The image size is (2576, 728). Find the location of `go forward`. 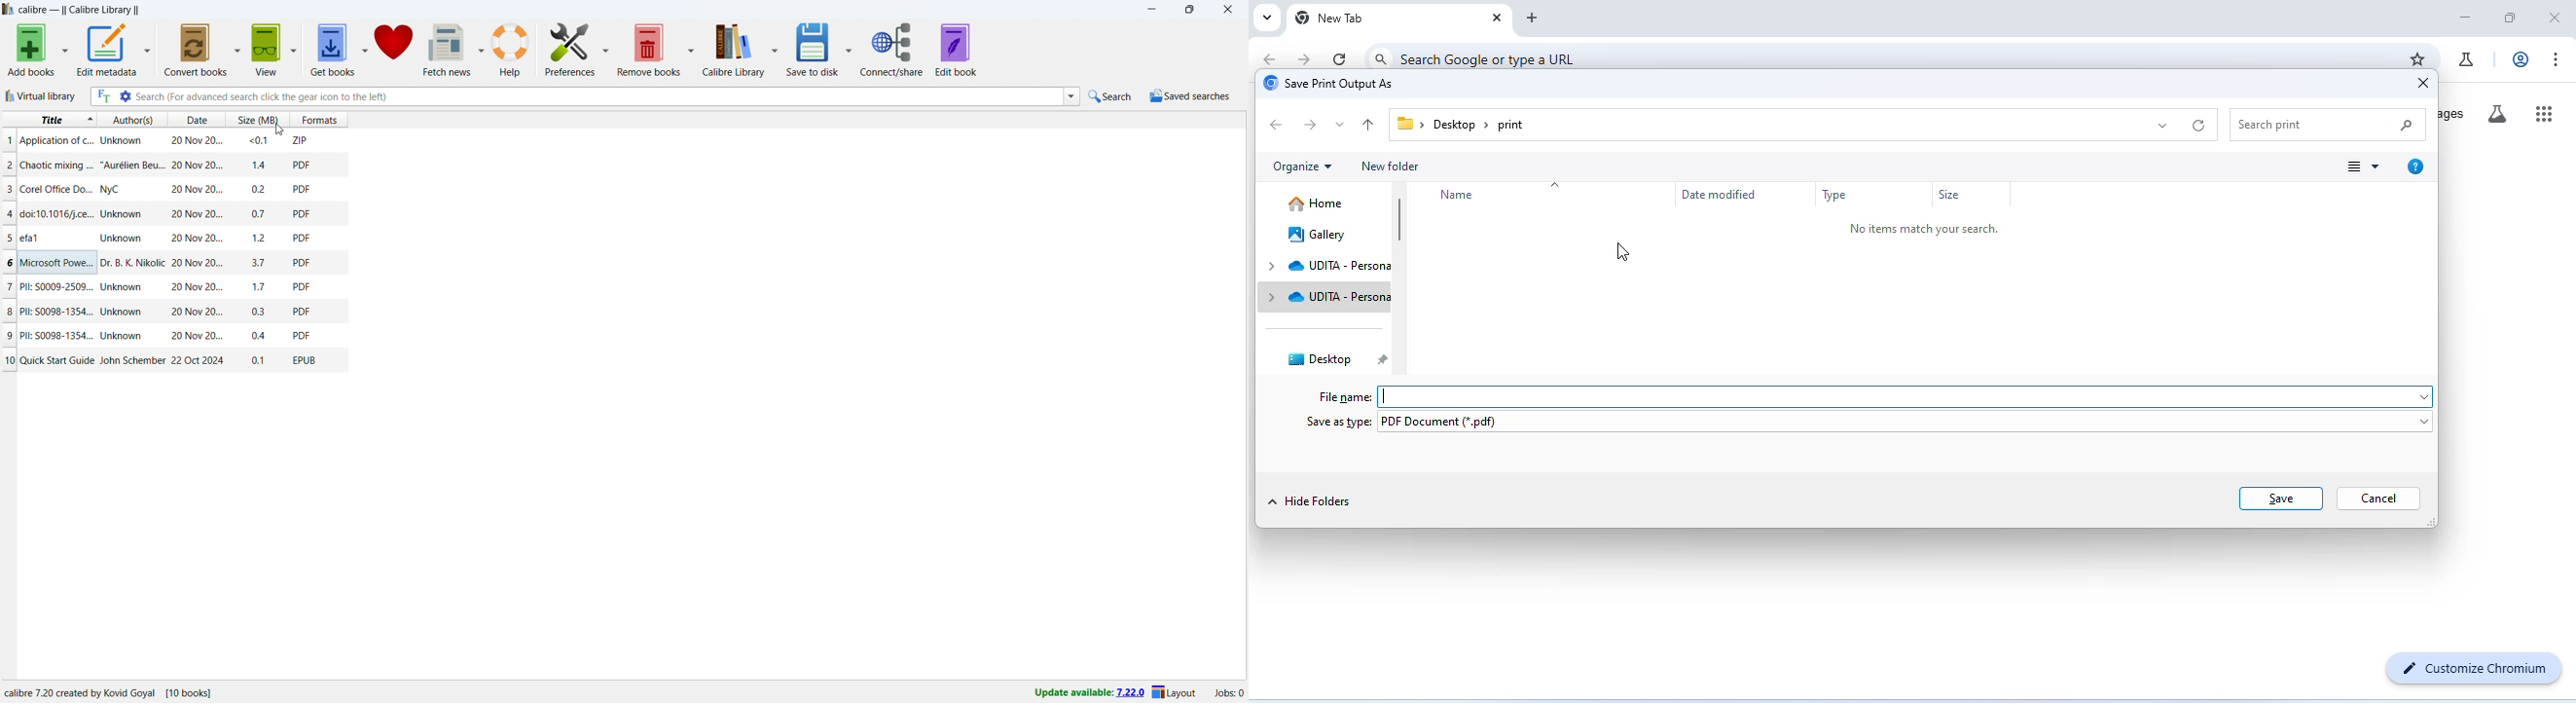

go forward is located at coordinates (1306, 57).